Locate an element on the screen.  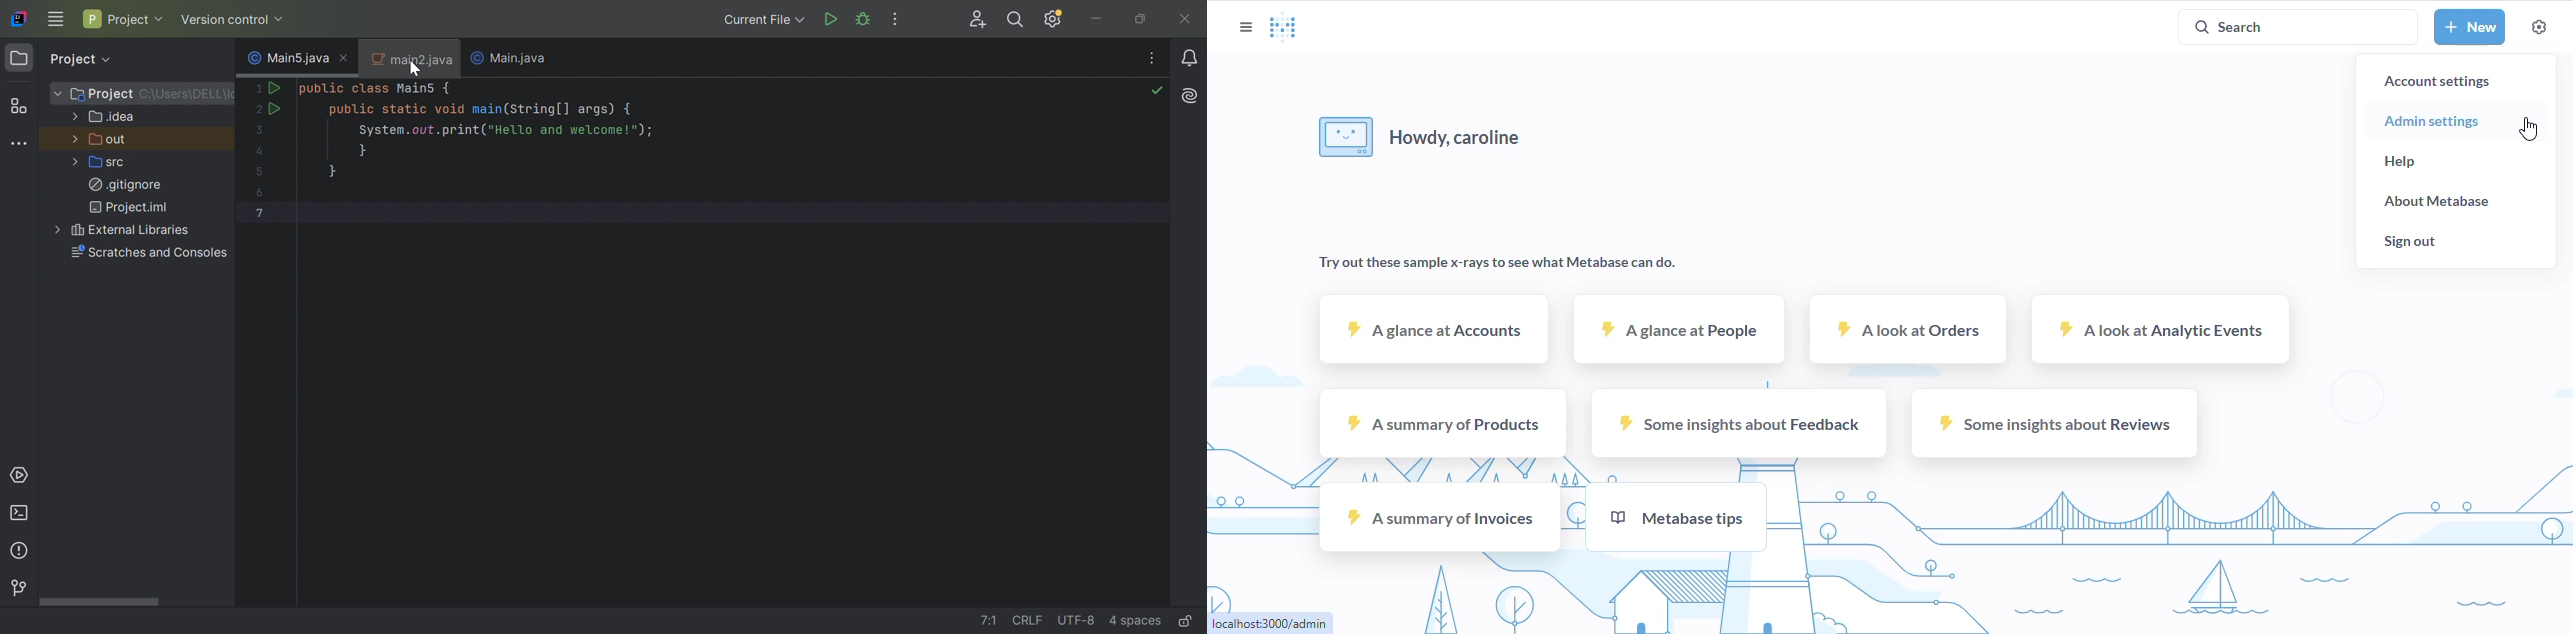
Terminal is located at coordinates (18, 514).